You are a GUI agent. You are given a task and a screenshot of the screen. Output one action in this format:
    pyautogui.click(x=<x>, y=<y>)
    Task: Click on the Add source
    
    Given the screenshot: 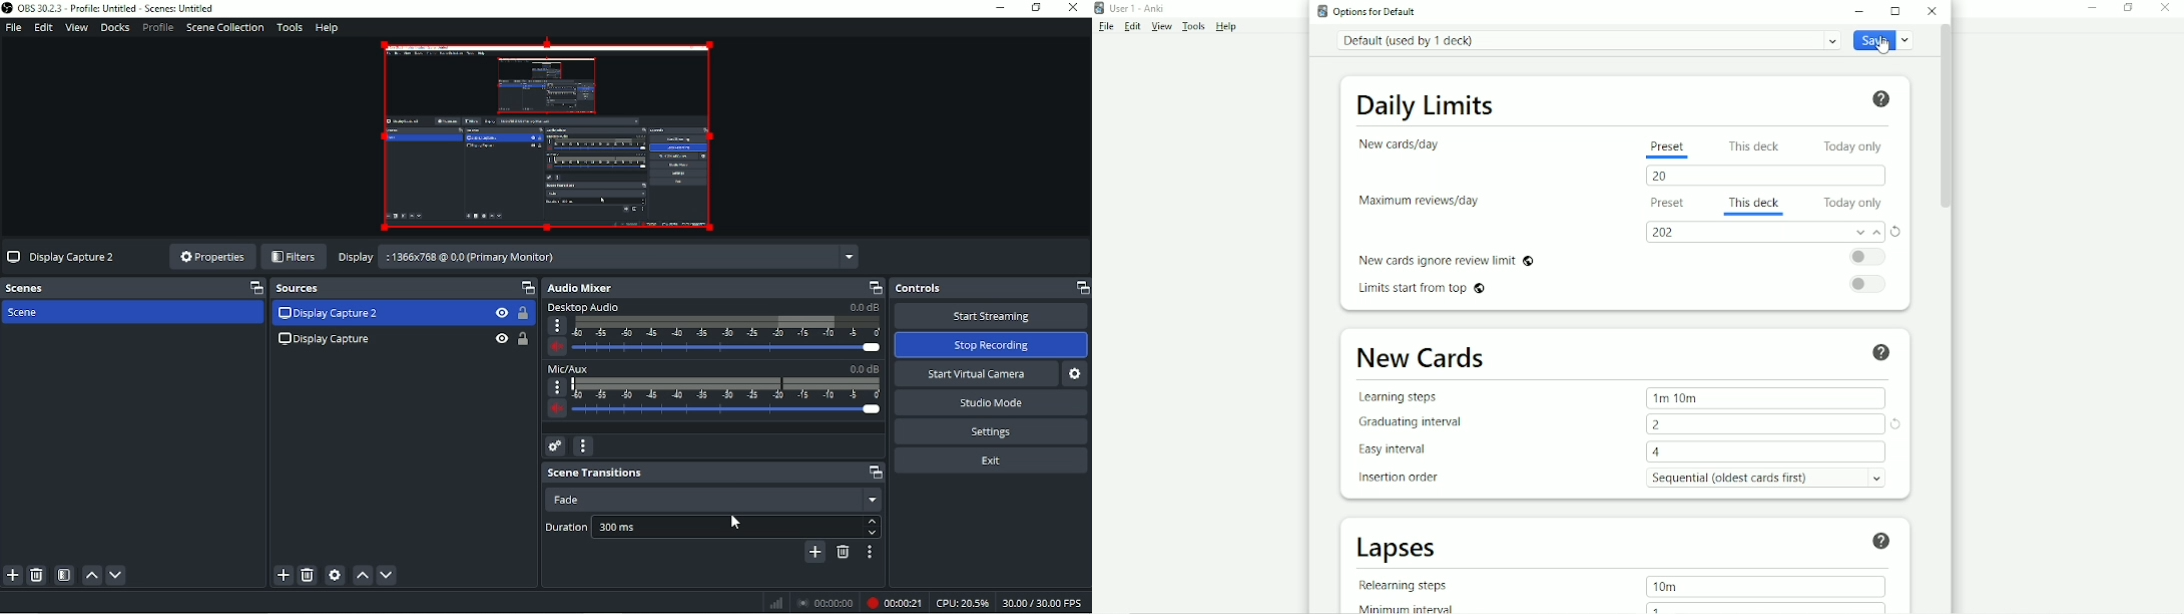 What is the action you would take?
    pyautogui.click(x=283, y=576)
    